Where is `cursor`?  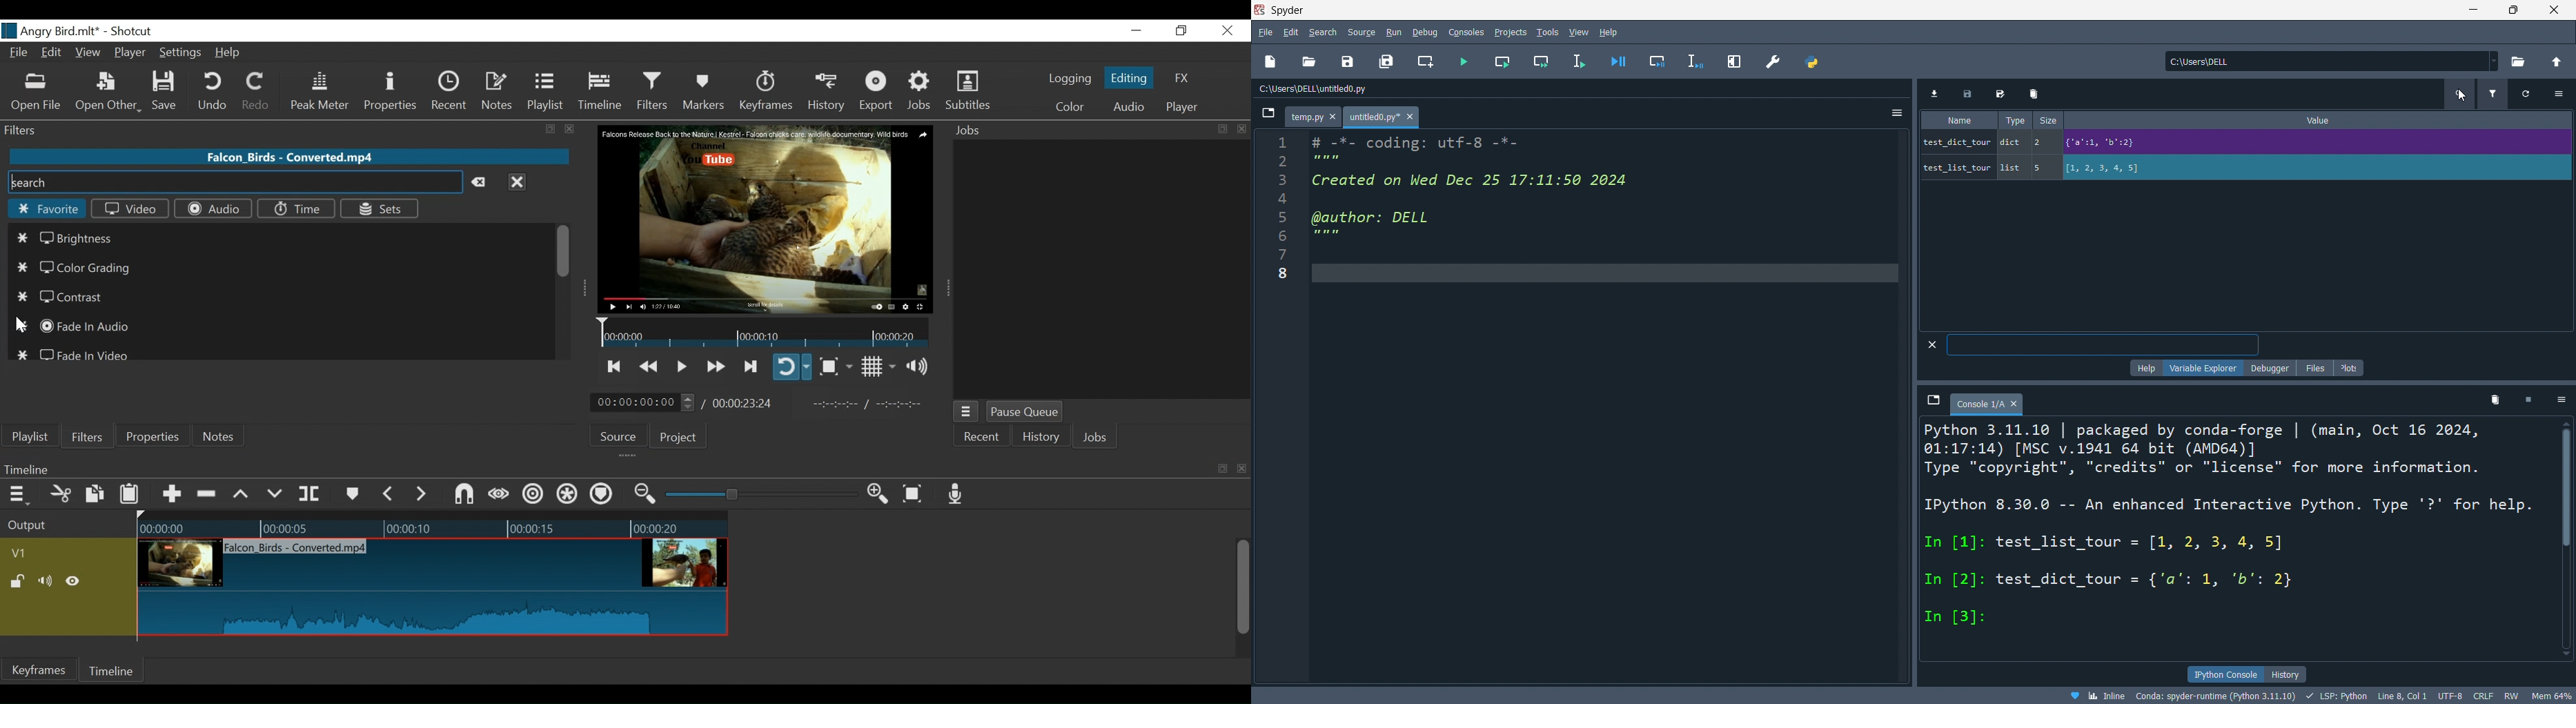 cursor is located at coordinates (2463, 95).